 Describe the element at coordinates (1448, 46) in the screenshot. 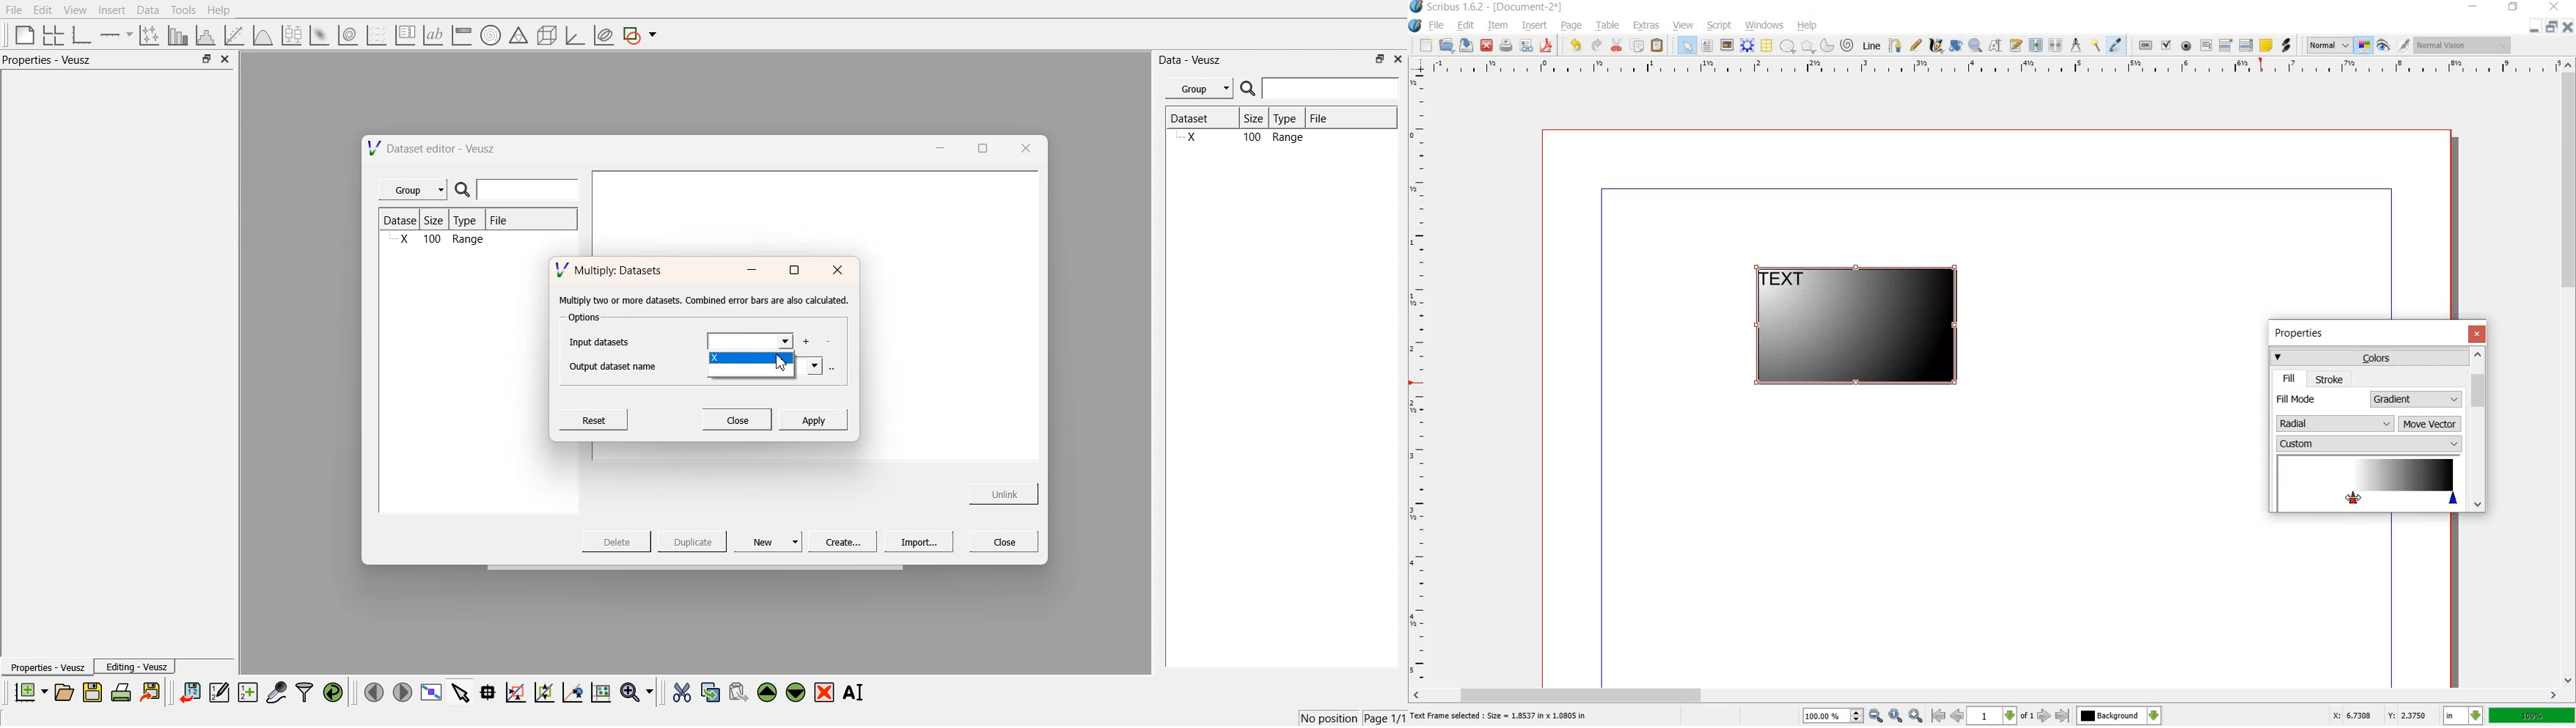

I see `open` at that location.